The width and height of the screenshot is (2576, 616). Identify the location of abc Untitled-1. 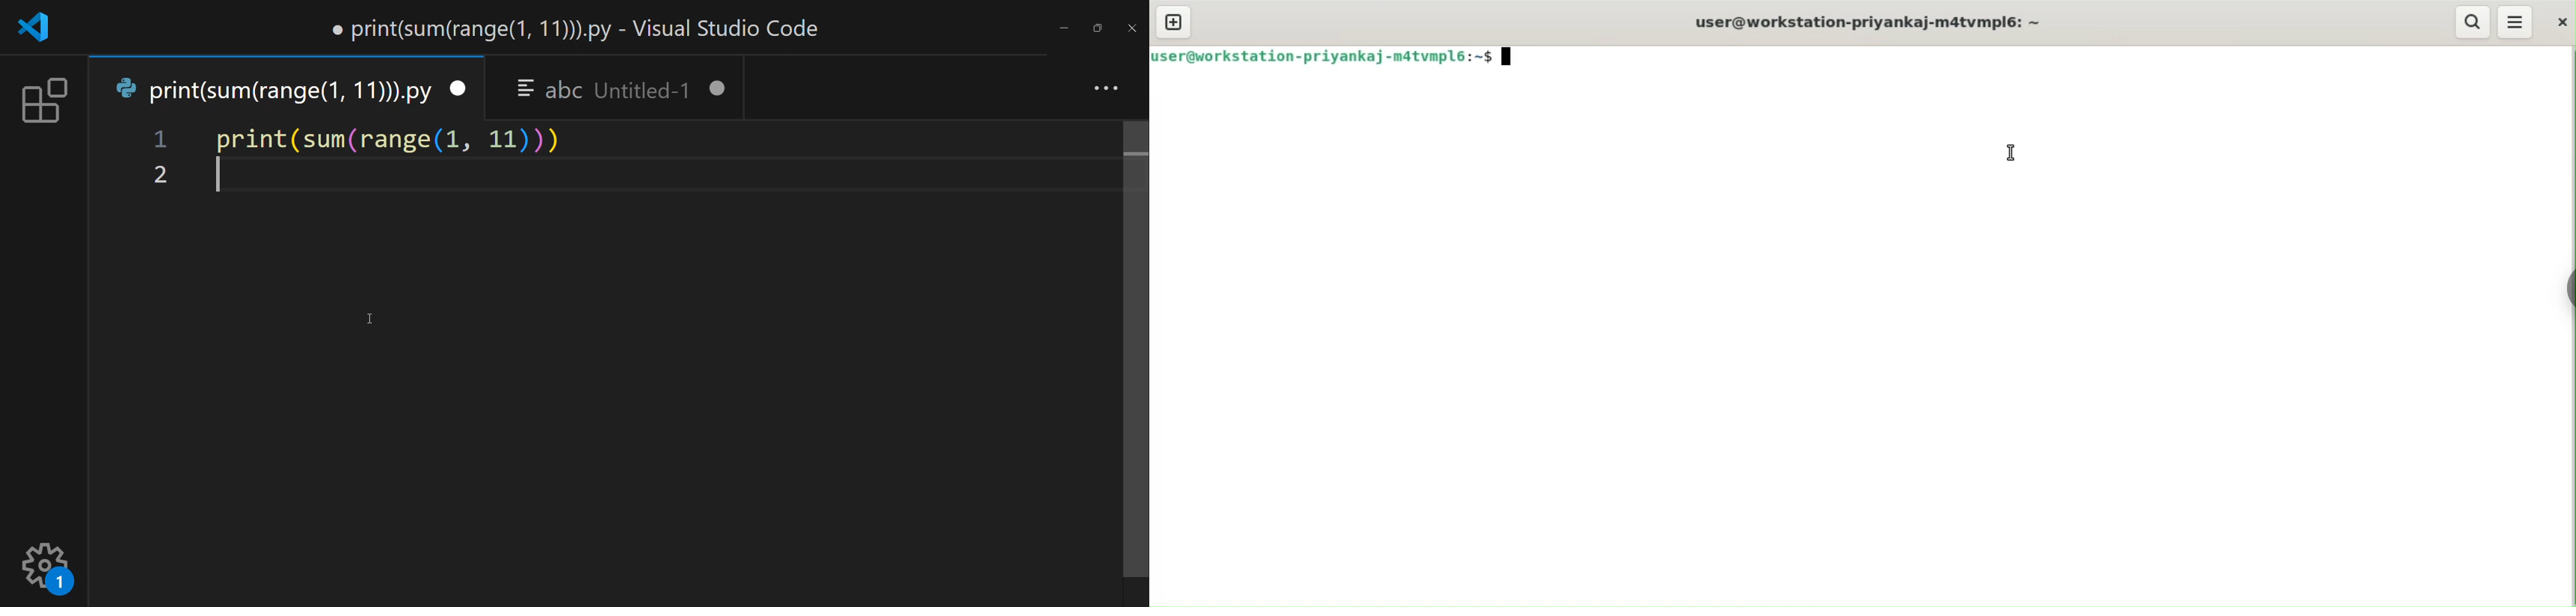
(604, 88).